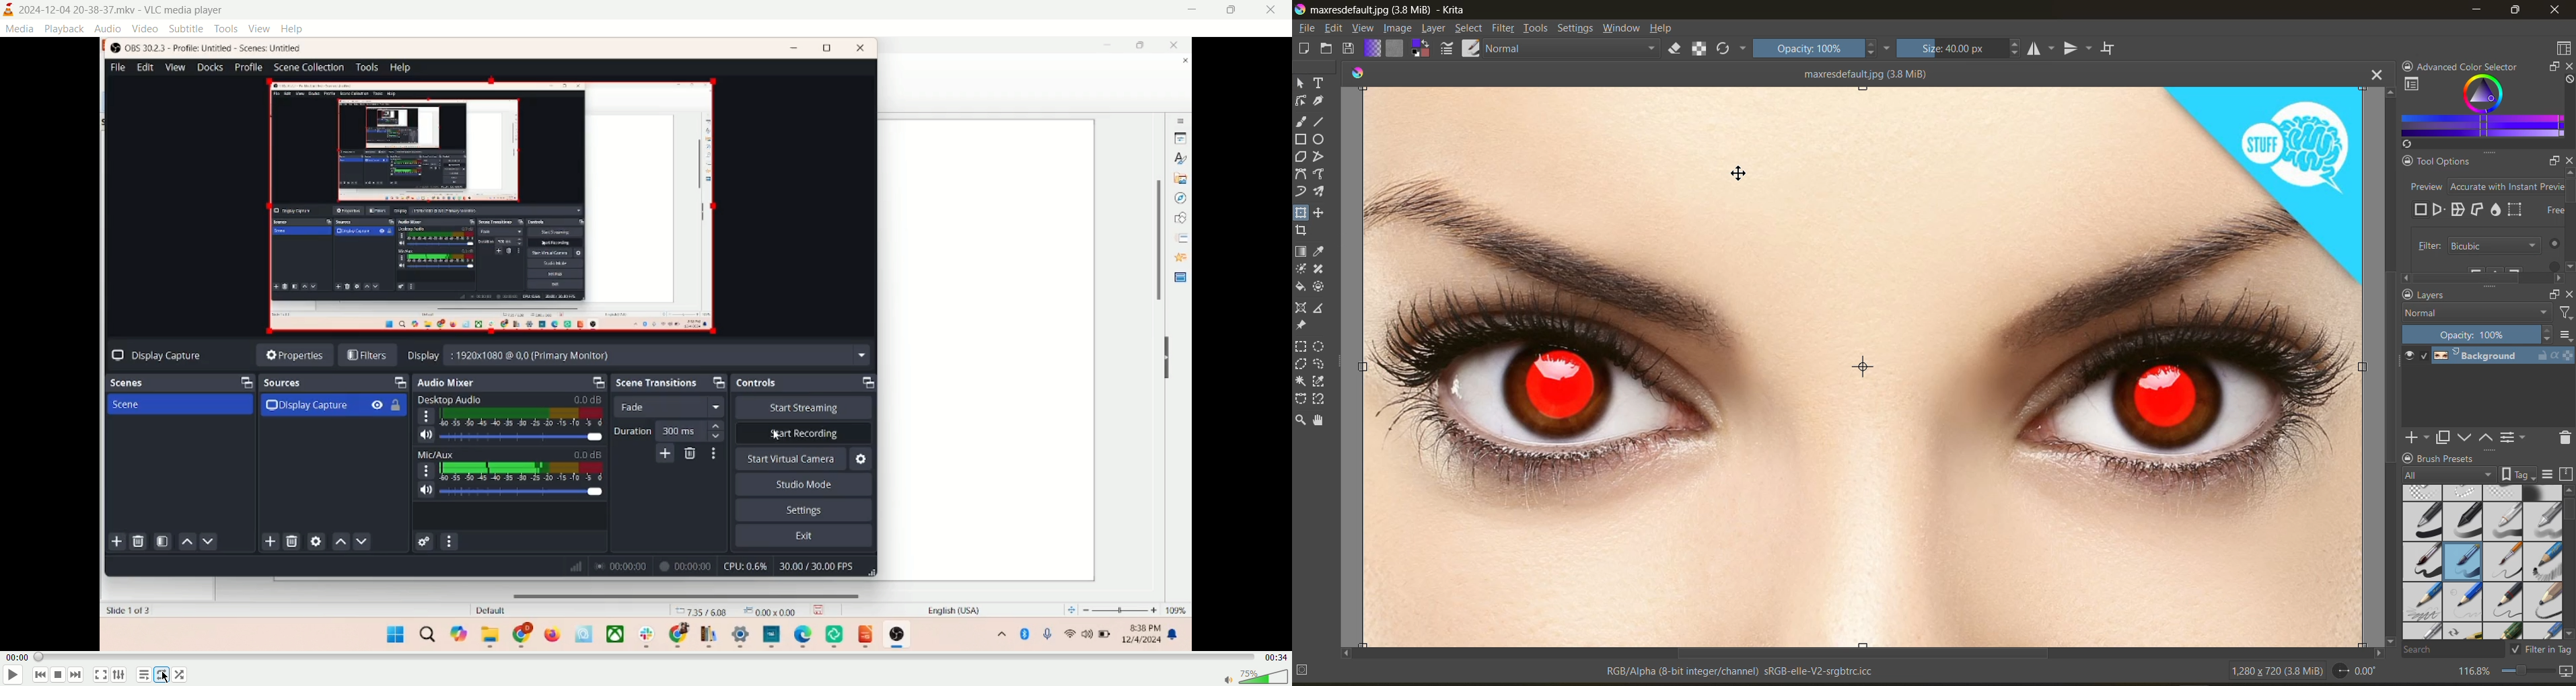 This screenshot has height=700, width=2576. I want to click on tool, so click(1301, 139).